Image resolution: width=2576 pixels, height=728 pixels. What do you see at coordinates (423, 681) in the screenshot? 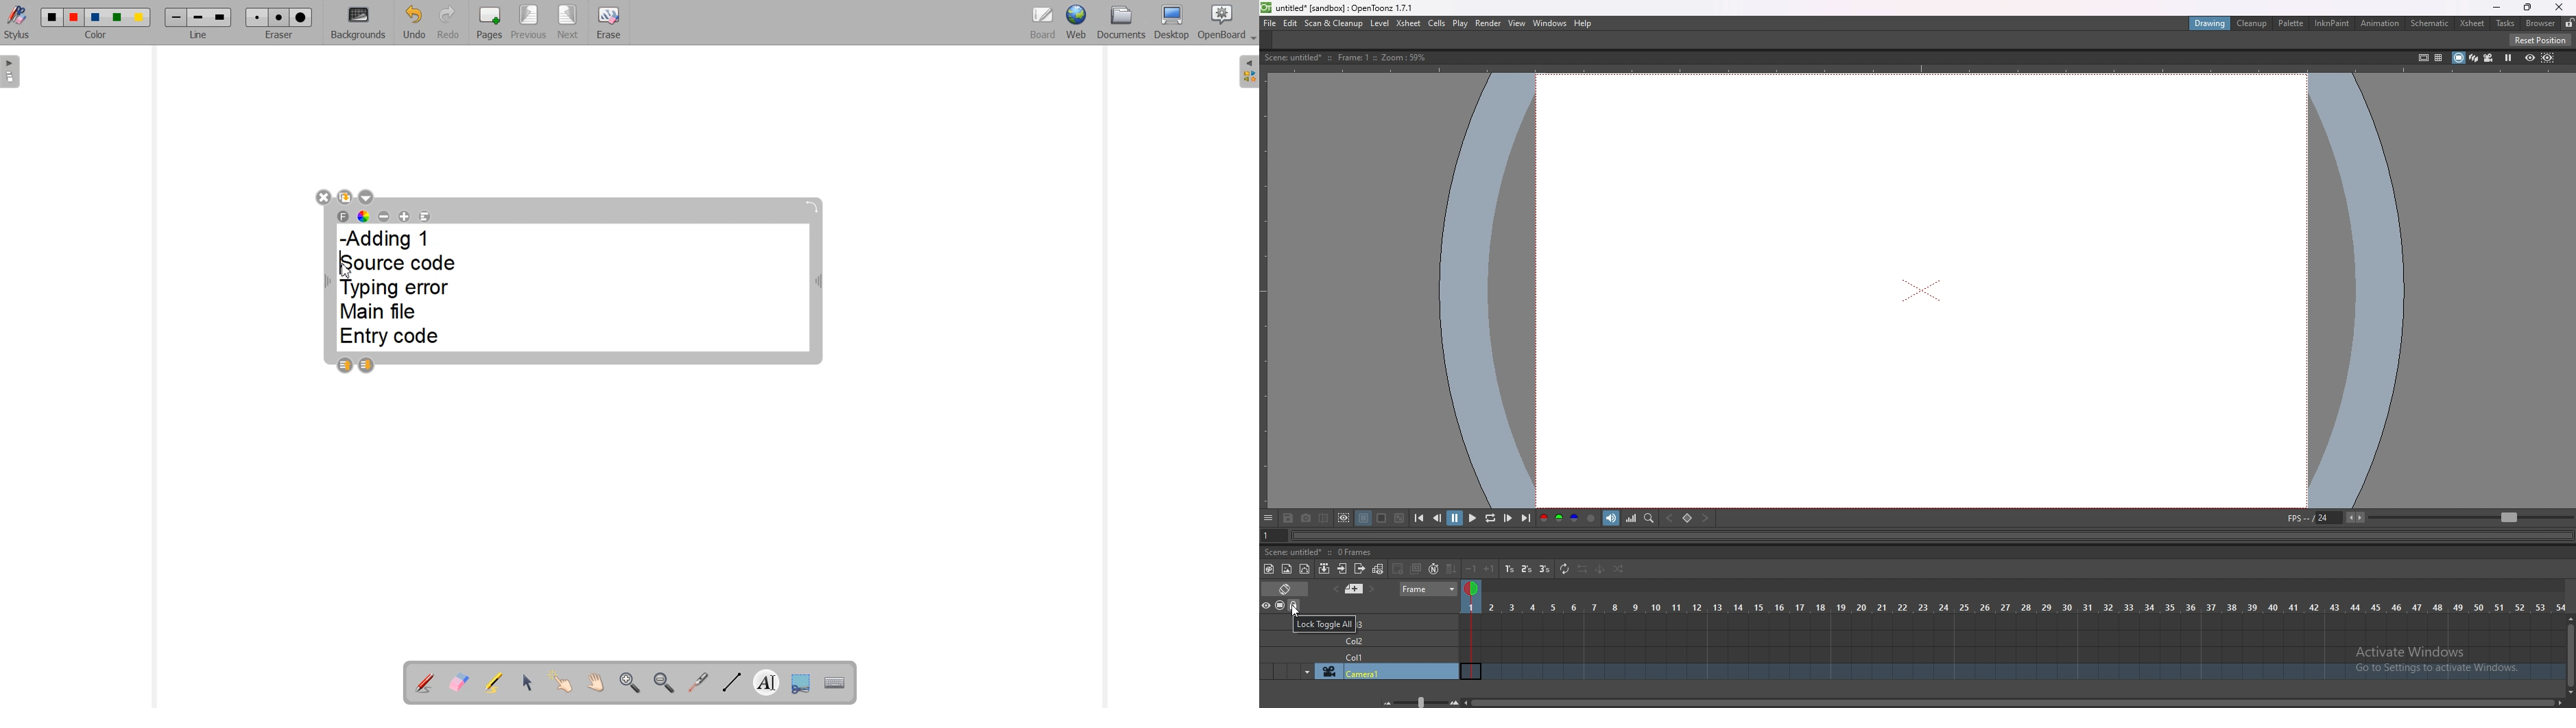
I see `Annotation document` at bounding box center [423, 681].